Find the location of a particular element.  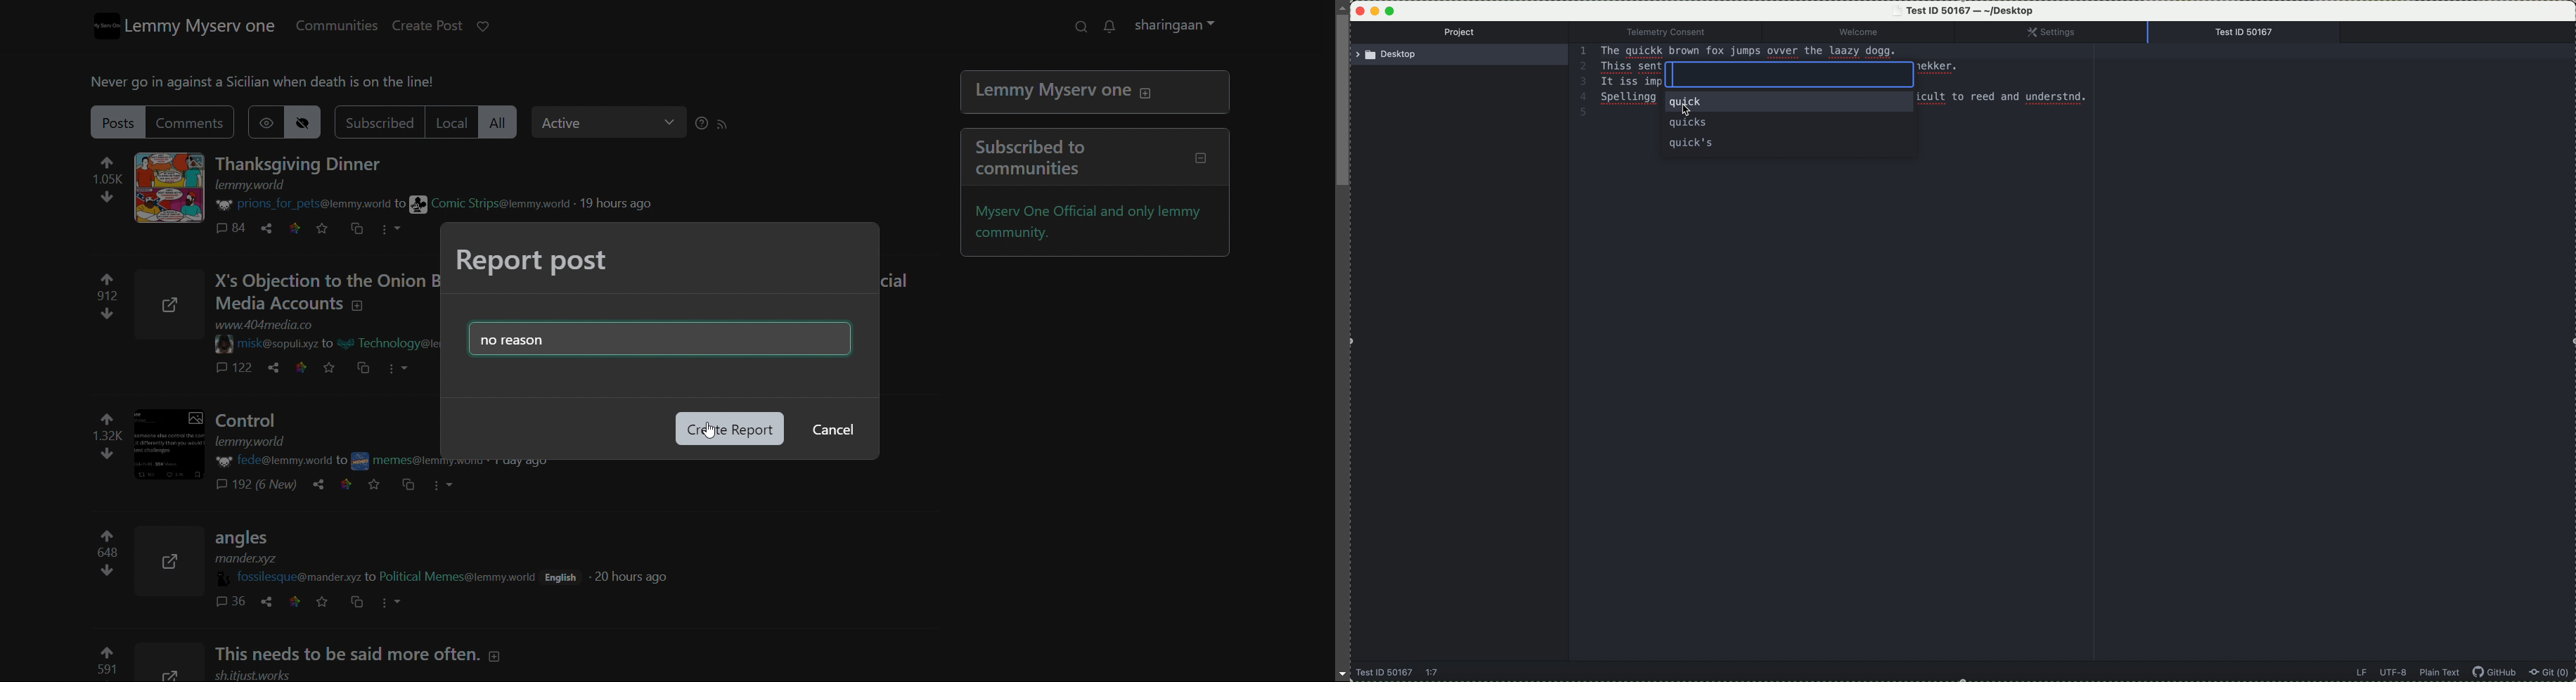

Cross post is located at coordinates (409, 485).